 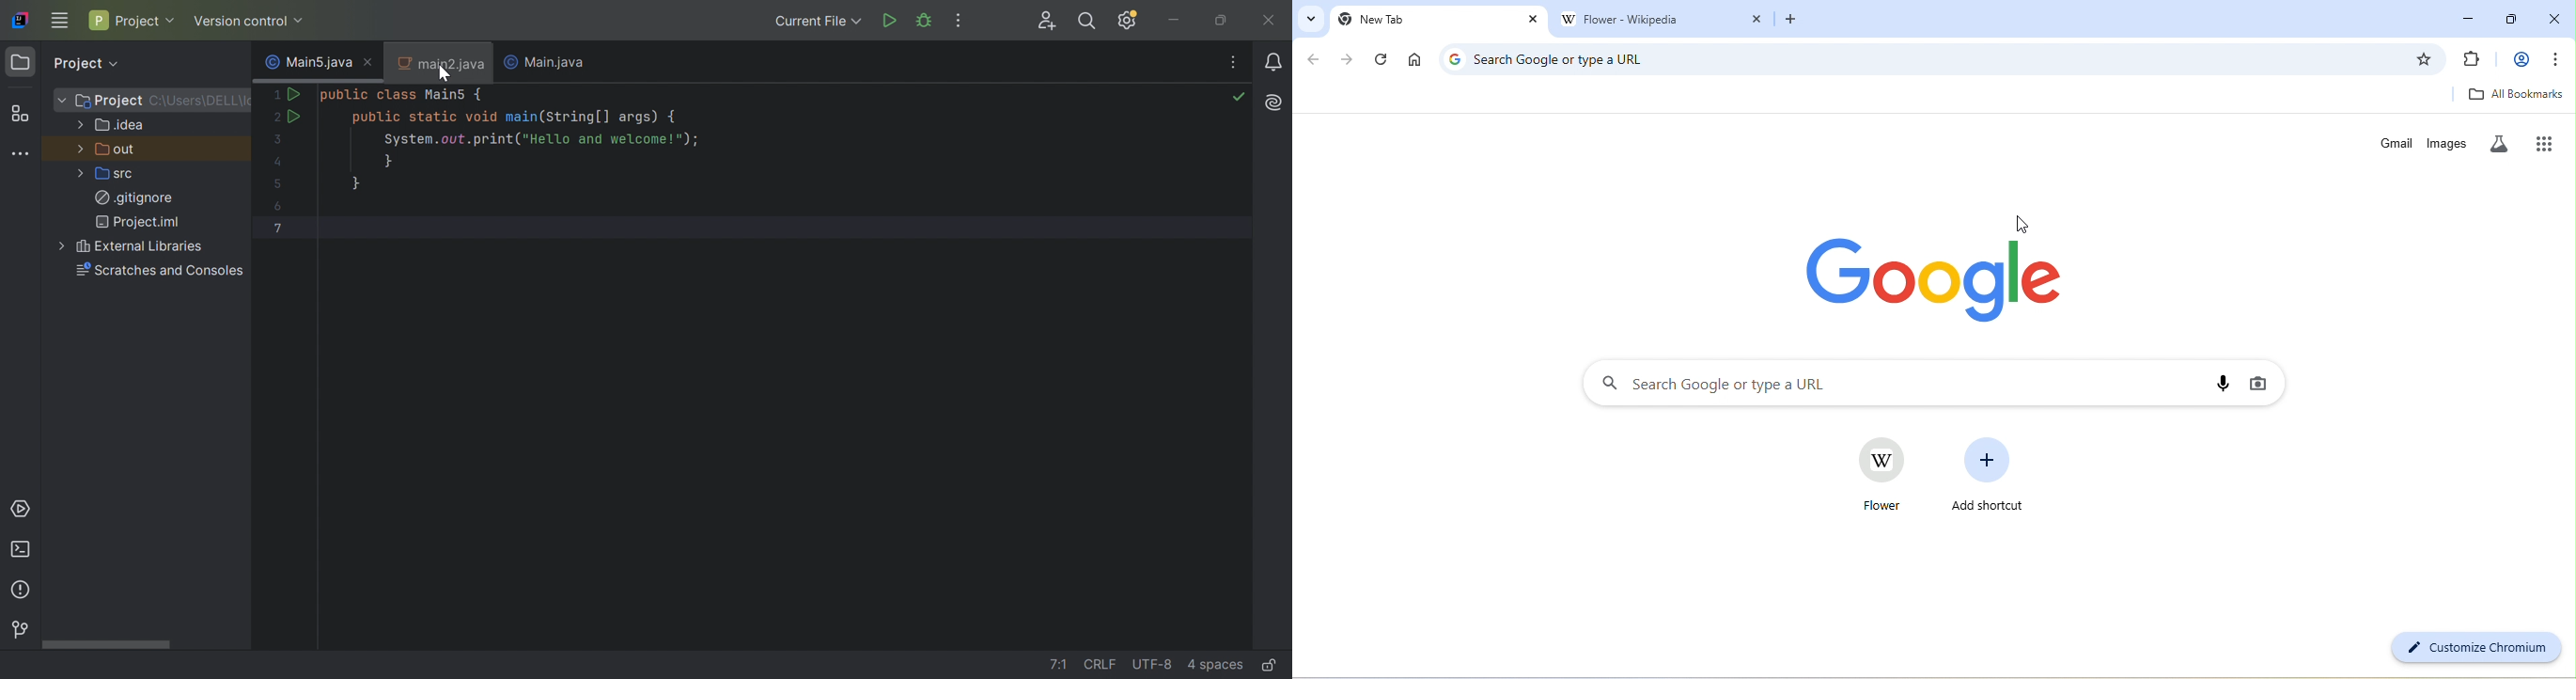 What do you see at coordinates (281, 140) in the screenshot?
I see `3` at bounding box center [281, 140].